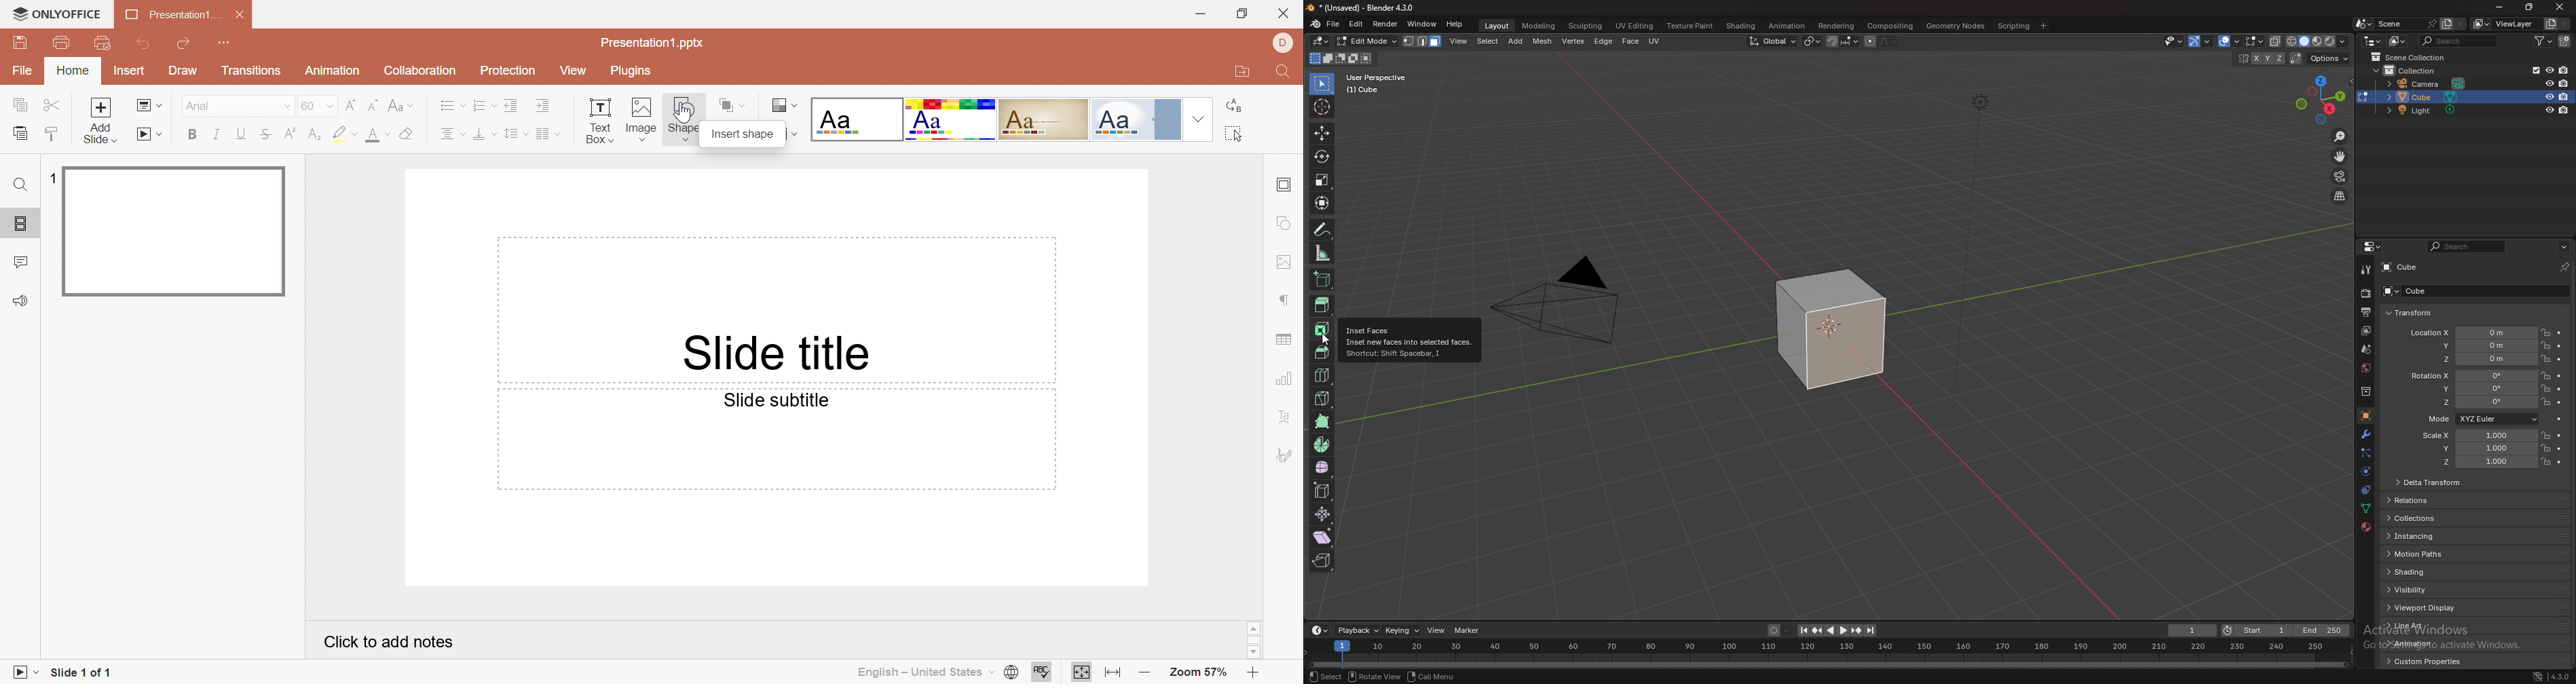  I want to click on mode, so click(1341, 58).